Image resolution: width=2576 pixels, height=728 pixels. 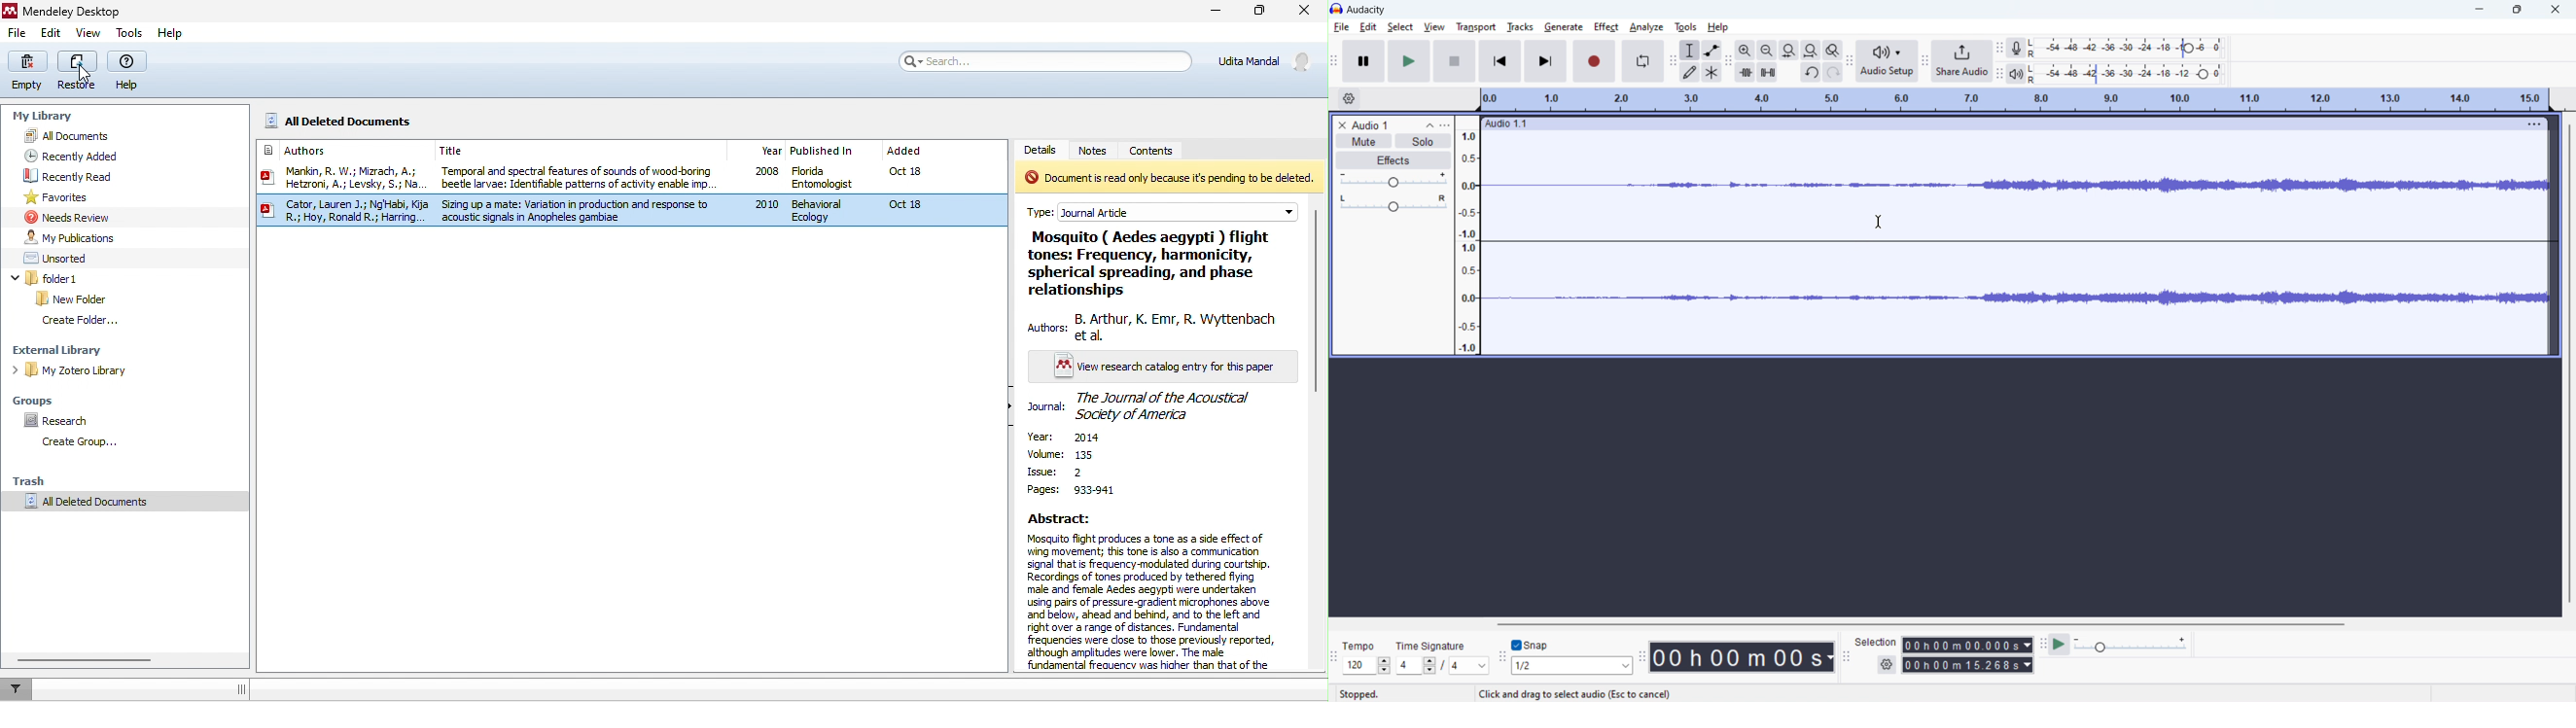 I want to click on effects, so click(x=1394, y=161).